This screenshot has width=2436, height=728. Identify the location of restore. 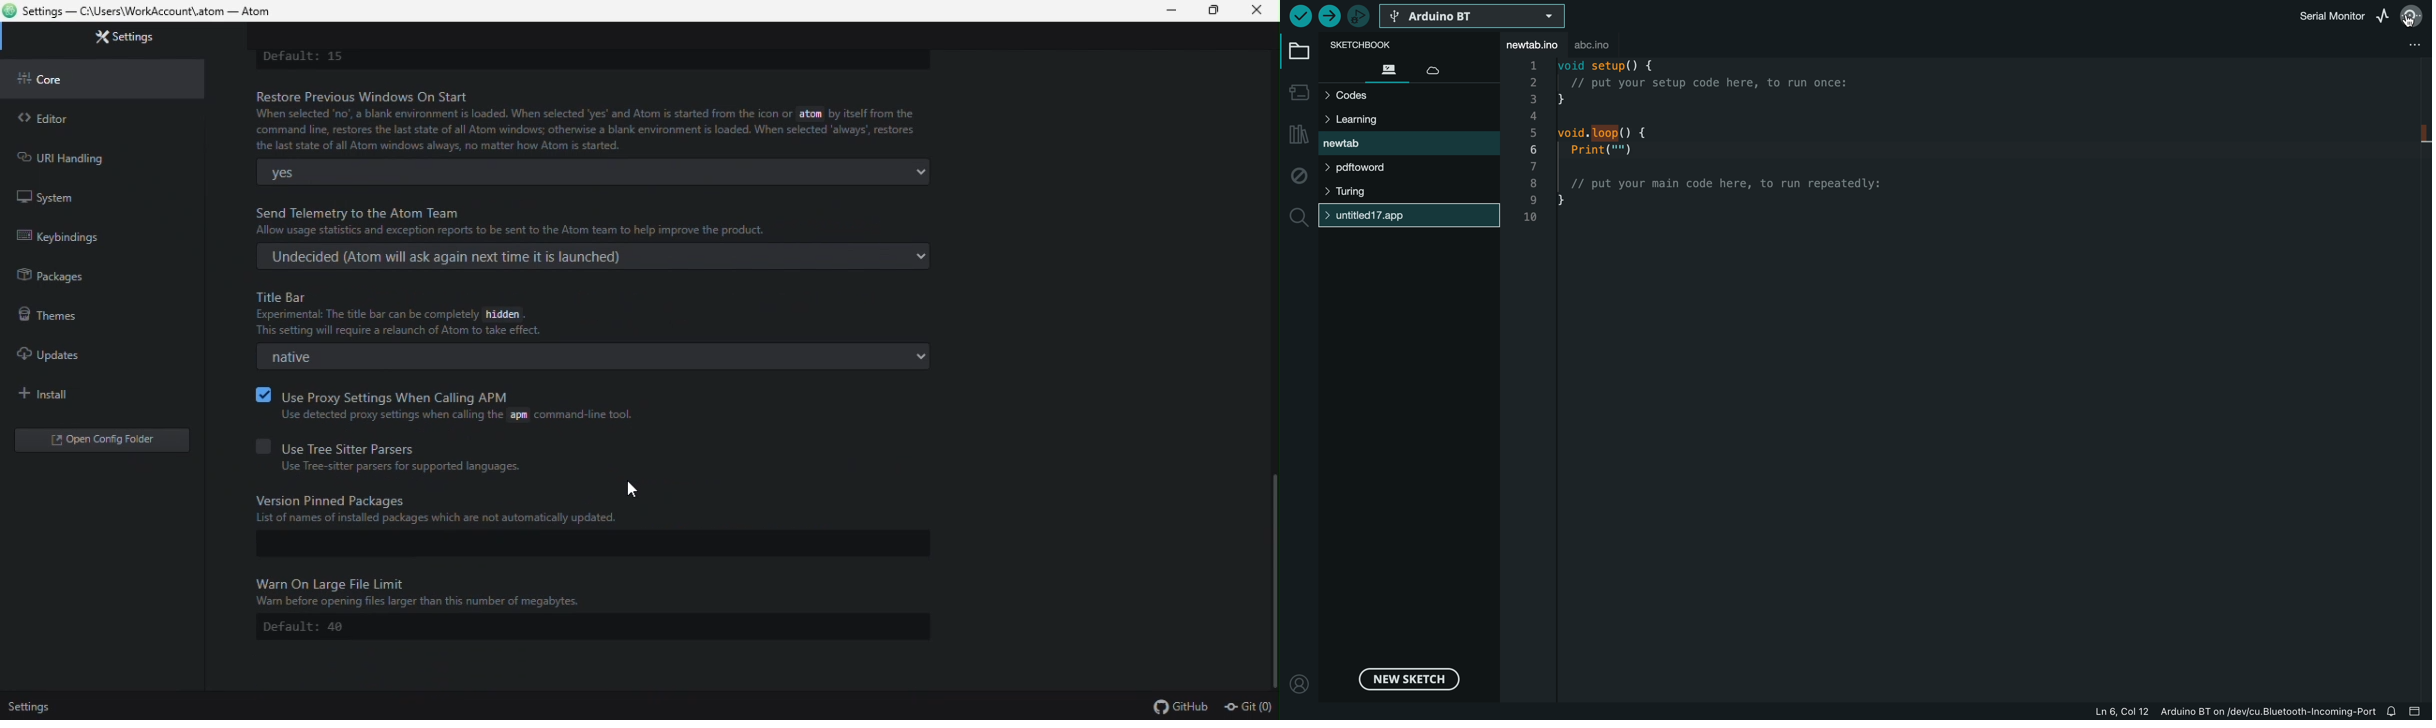
(1219, 12).